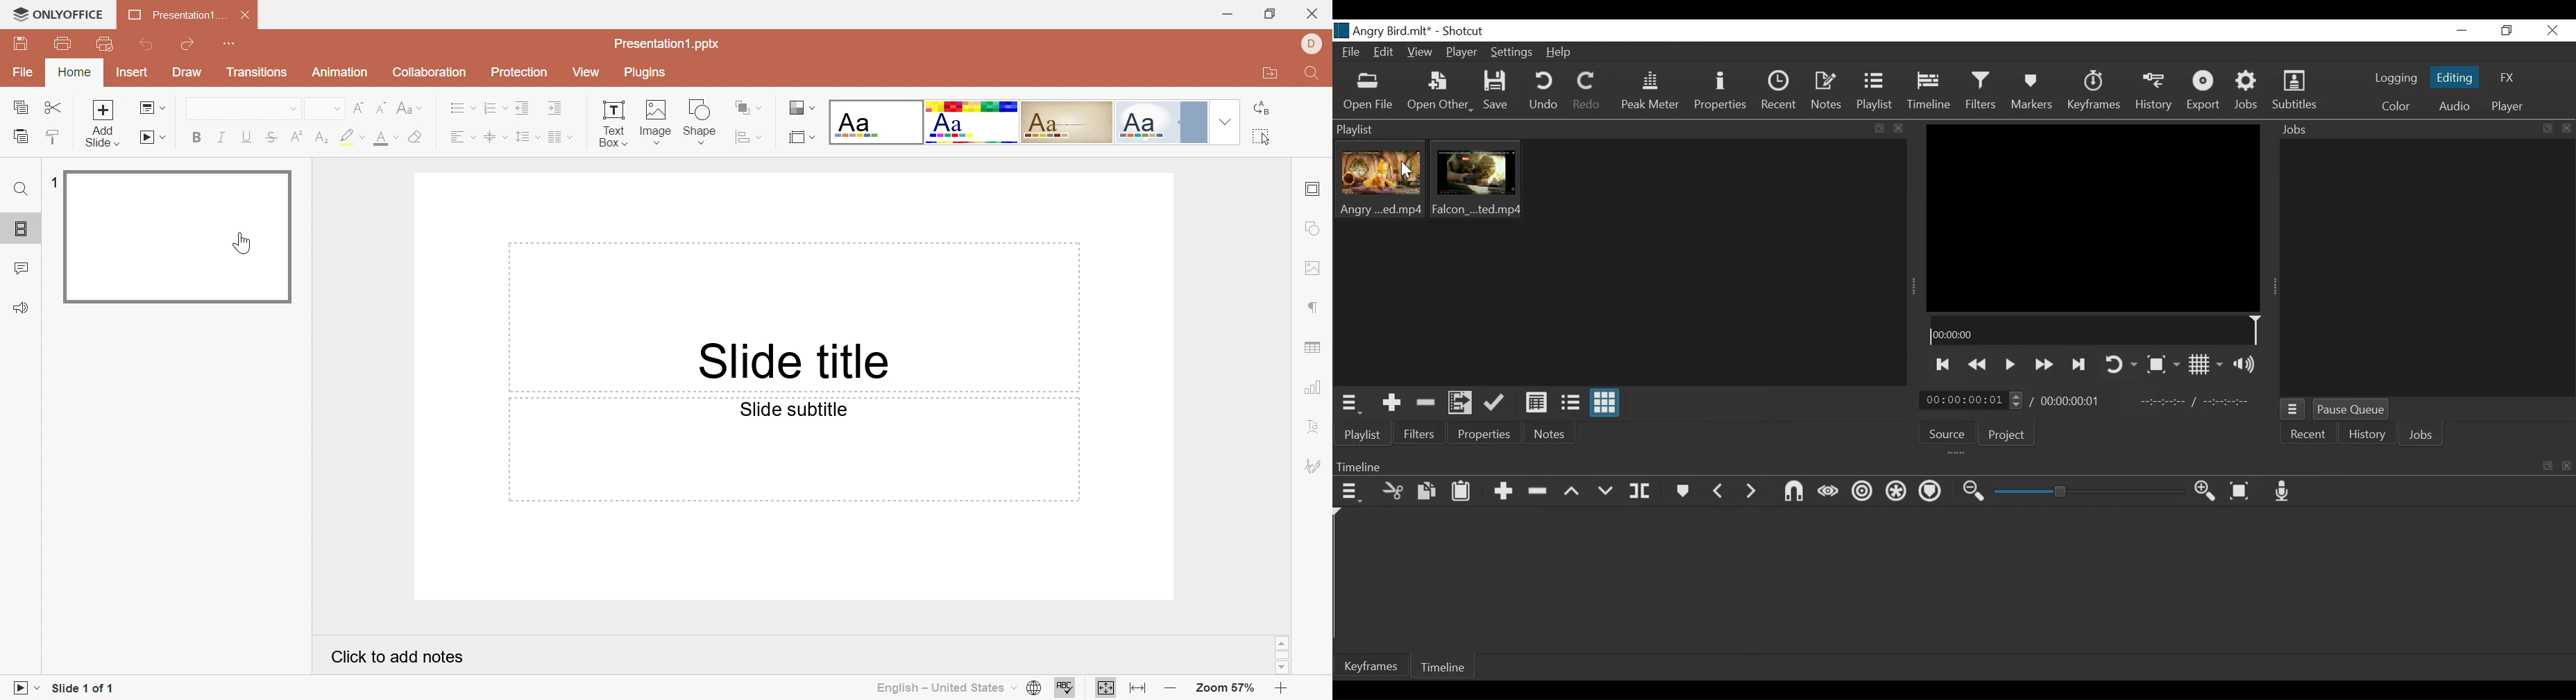 This screenshot has height=700, width=2576. What do you see at coordinates (700, 122) in the screenshot?
I see `Shape` at bounding box center [700, 122].